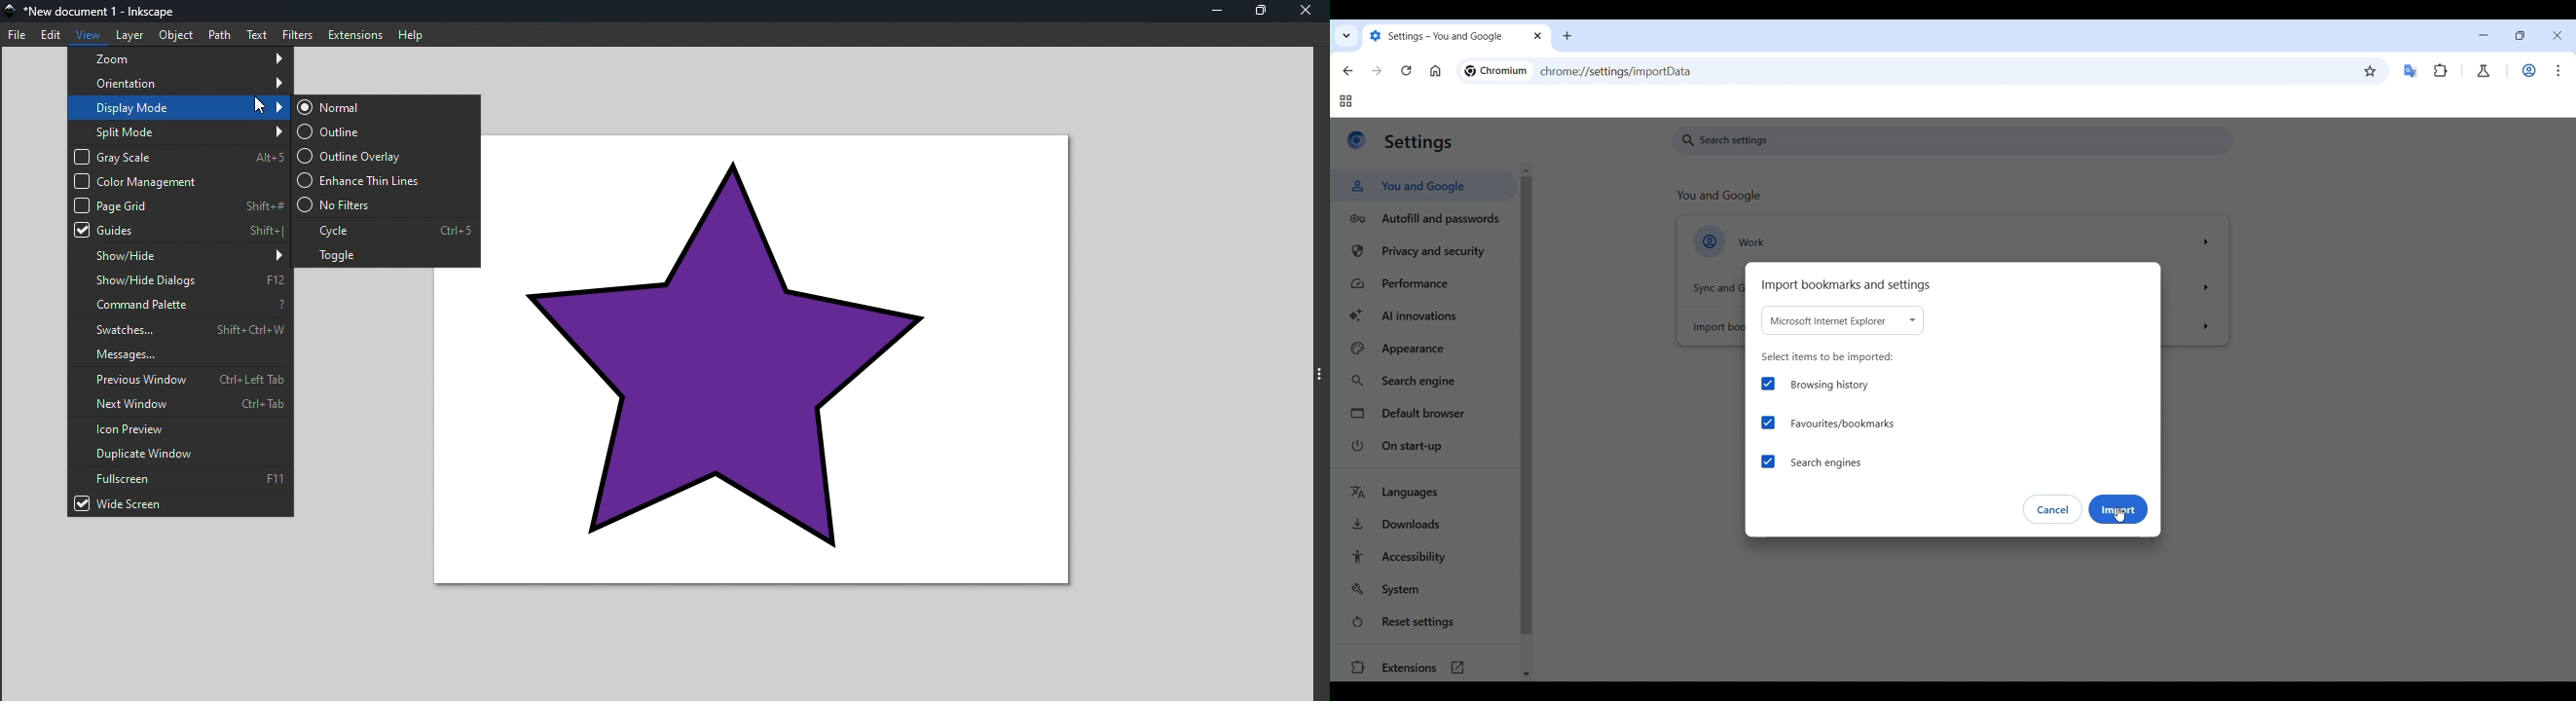  Describe the element at coordinates (1425, 219) in the screenshot. I see `Autofill and passwords` at that location.